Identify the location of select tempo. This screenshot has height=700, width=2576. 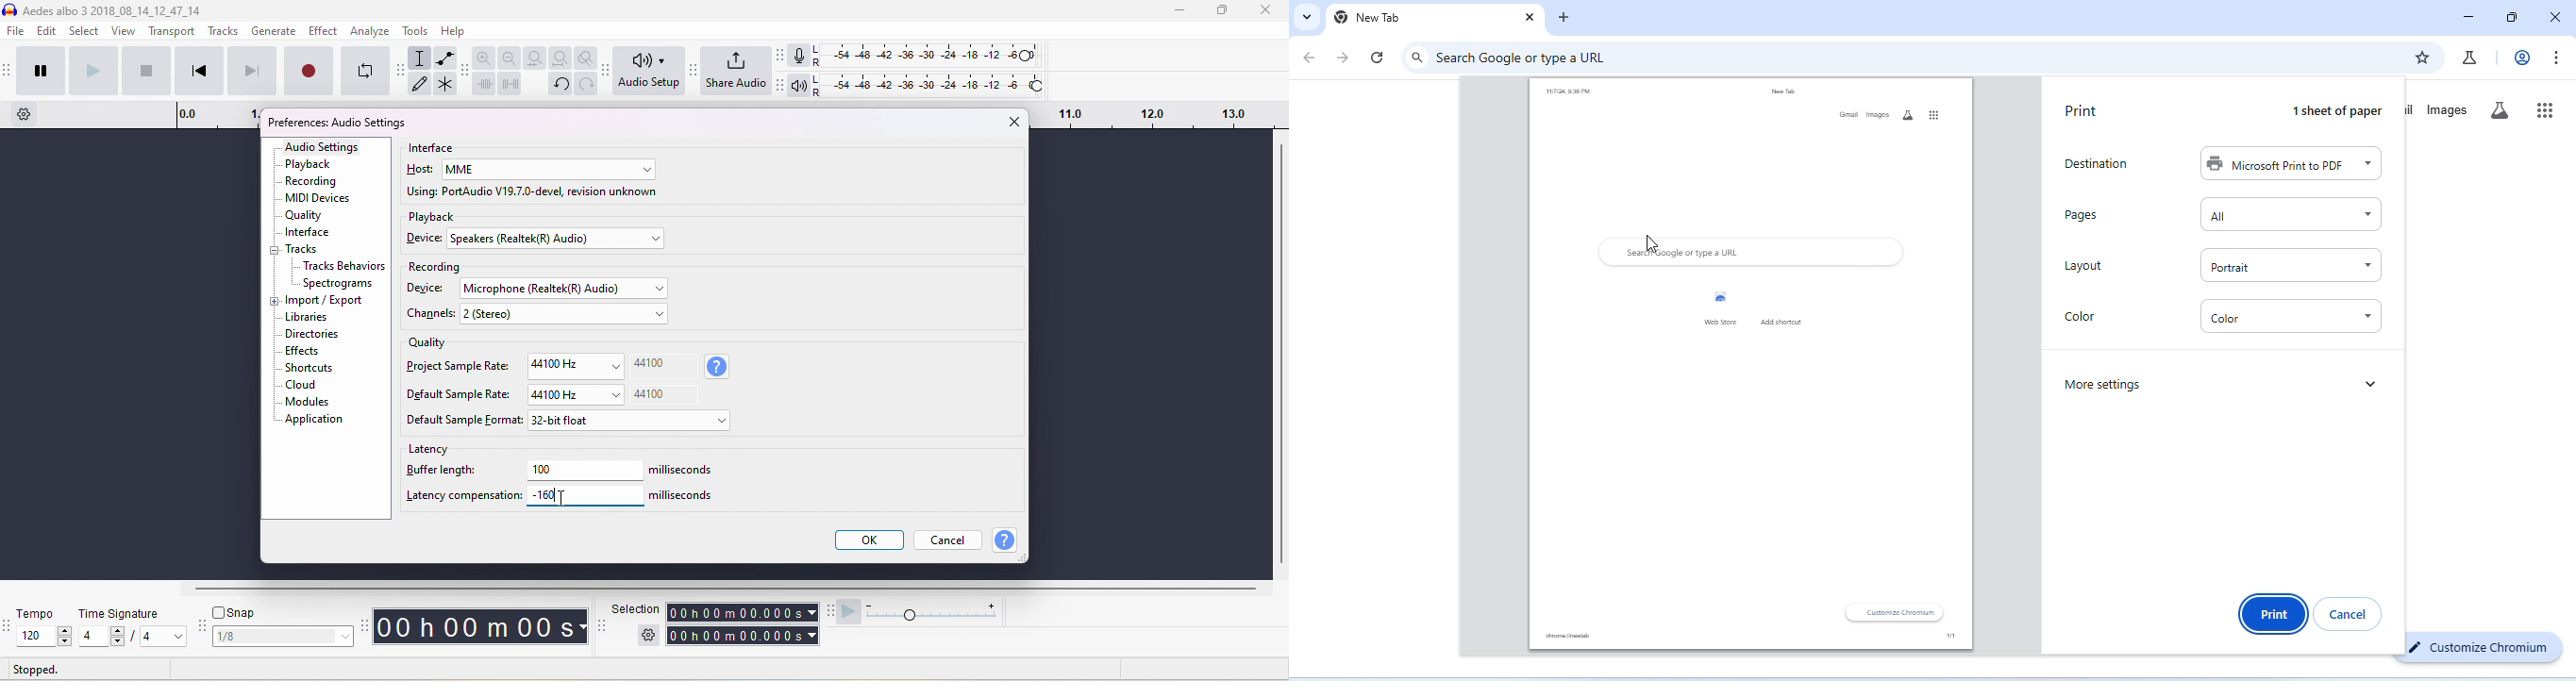
(43, 637).